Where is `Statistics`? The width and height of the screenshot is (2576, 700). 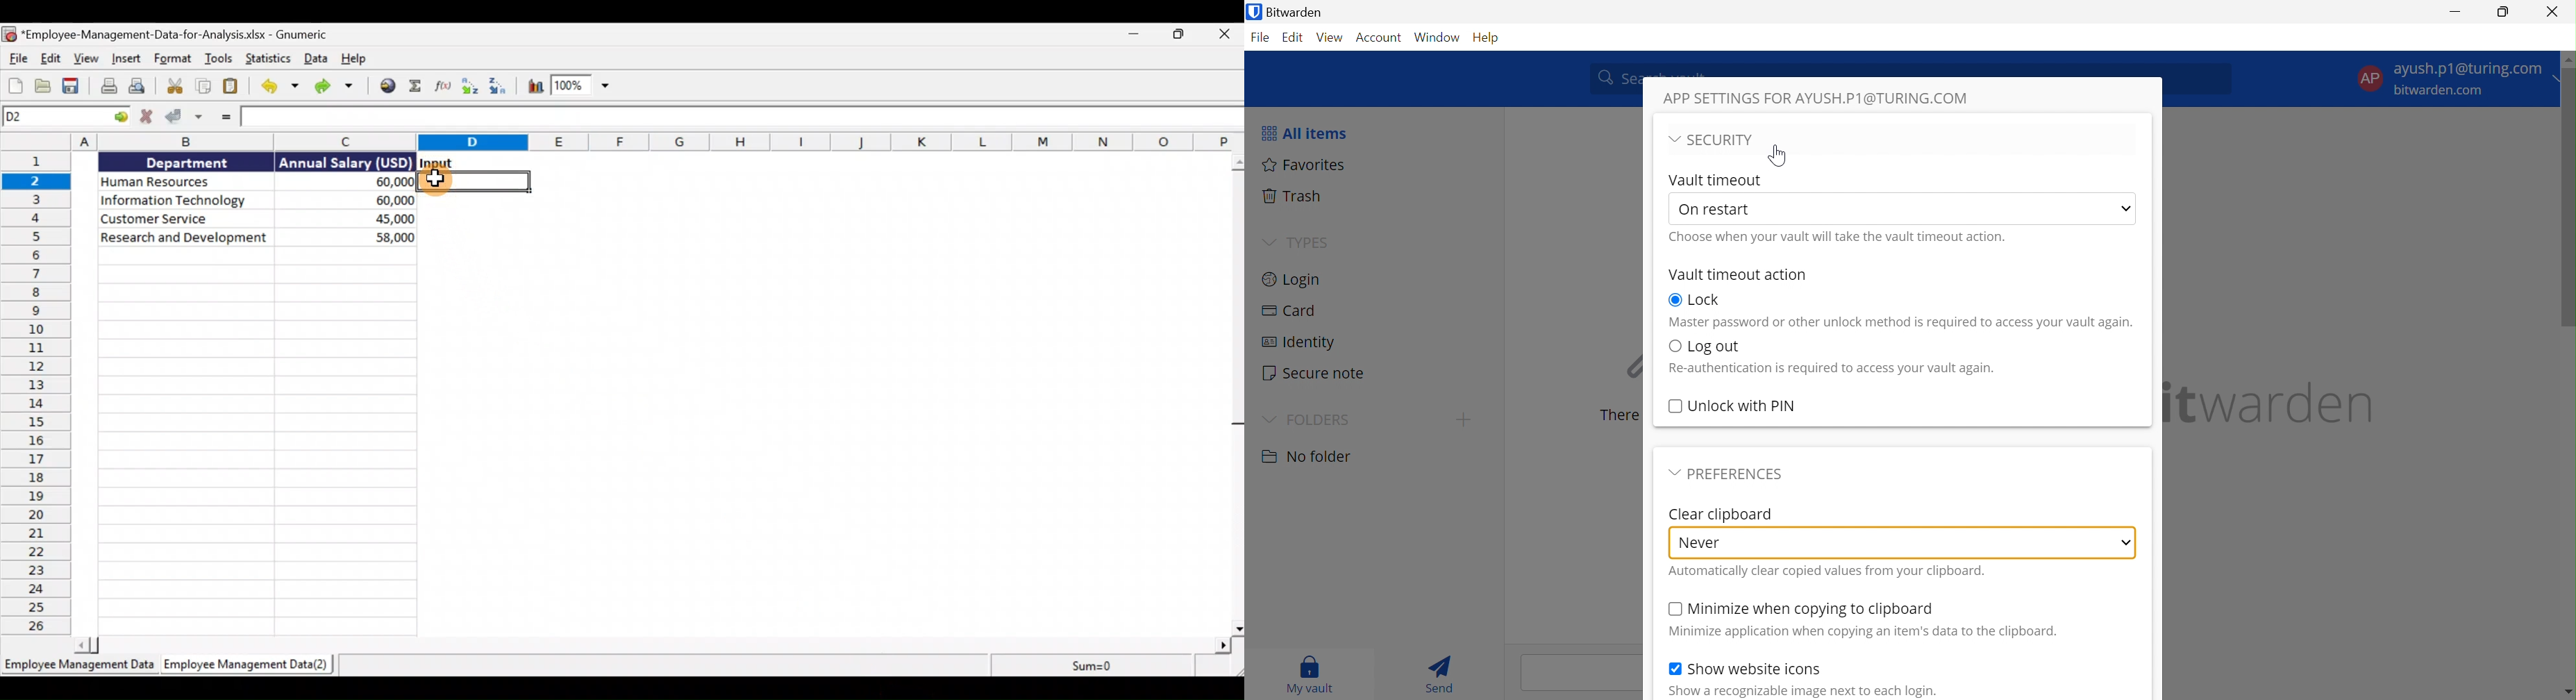
Statistics is located at coordinates (270, 60).